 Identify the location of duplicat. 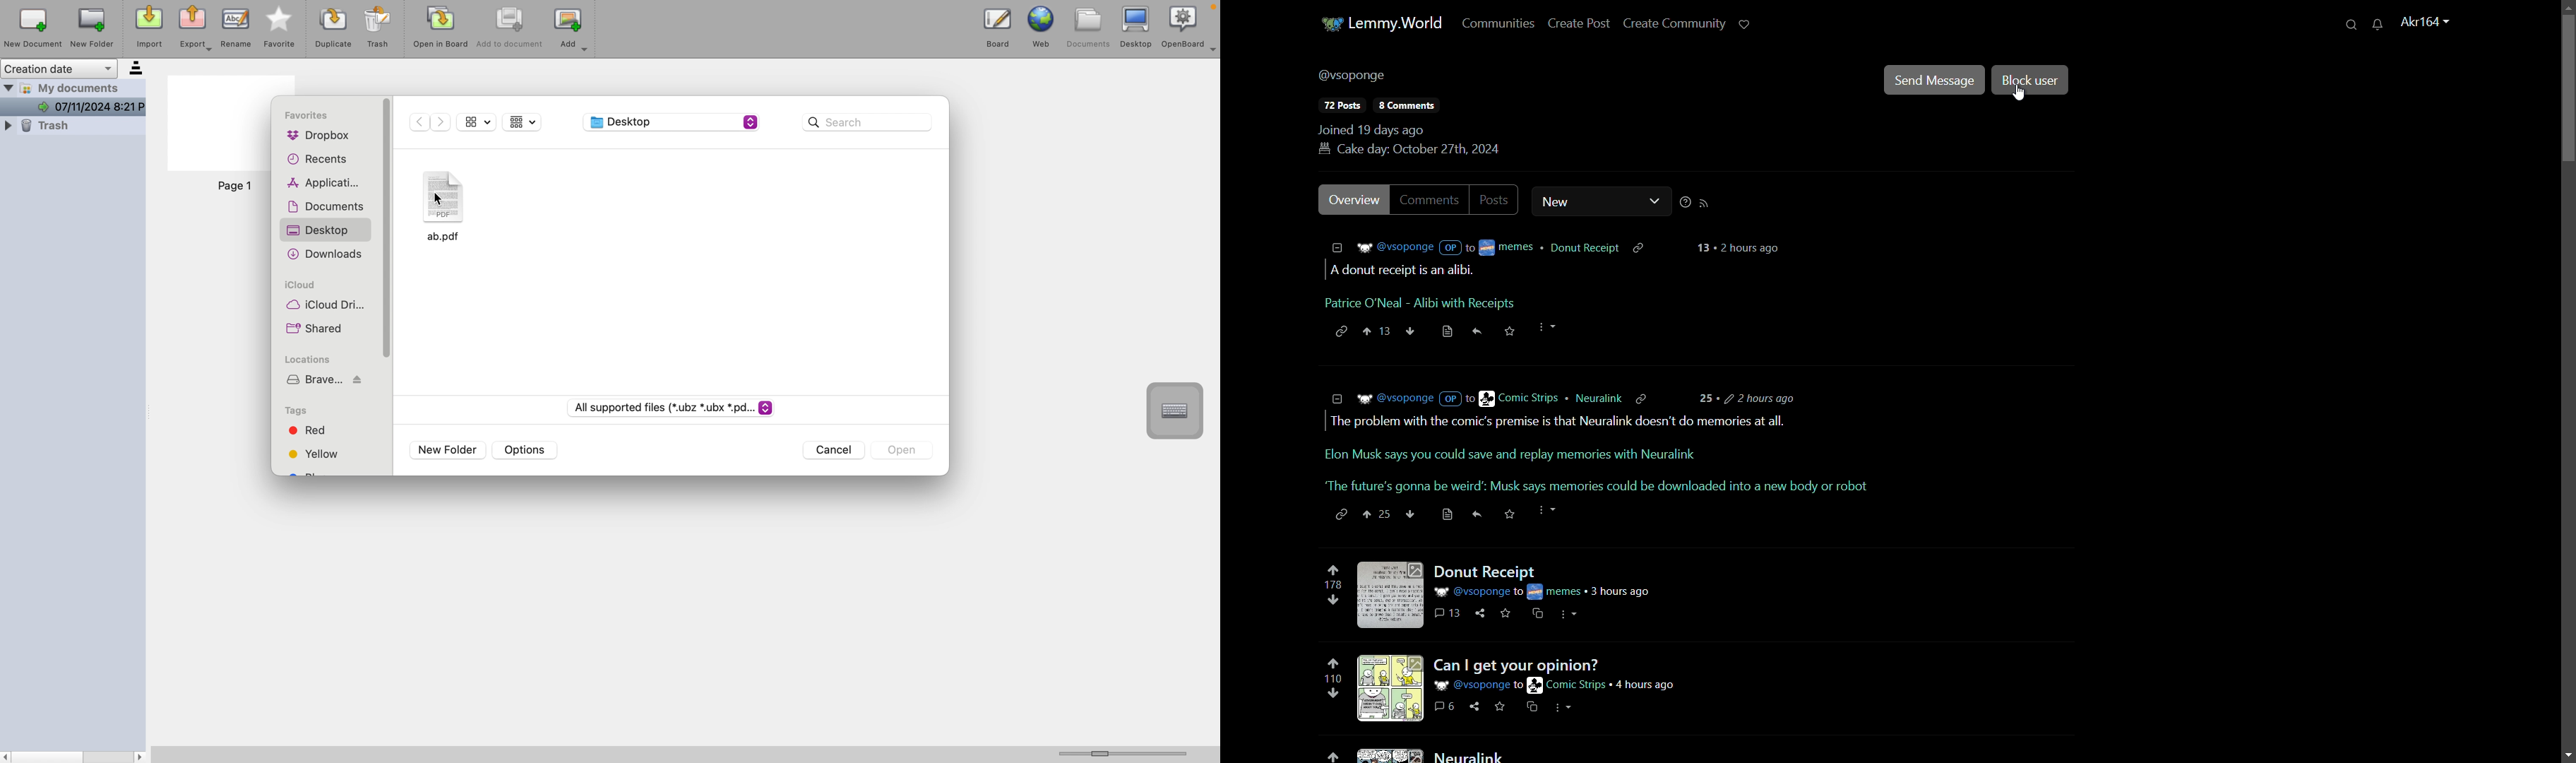
(332, 31).